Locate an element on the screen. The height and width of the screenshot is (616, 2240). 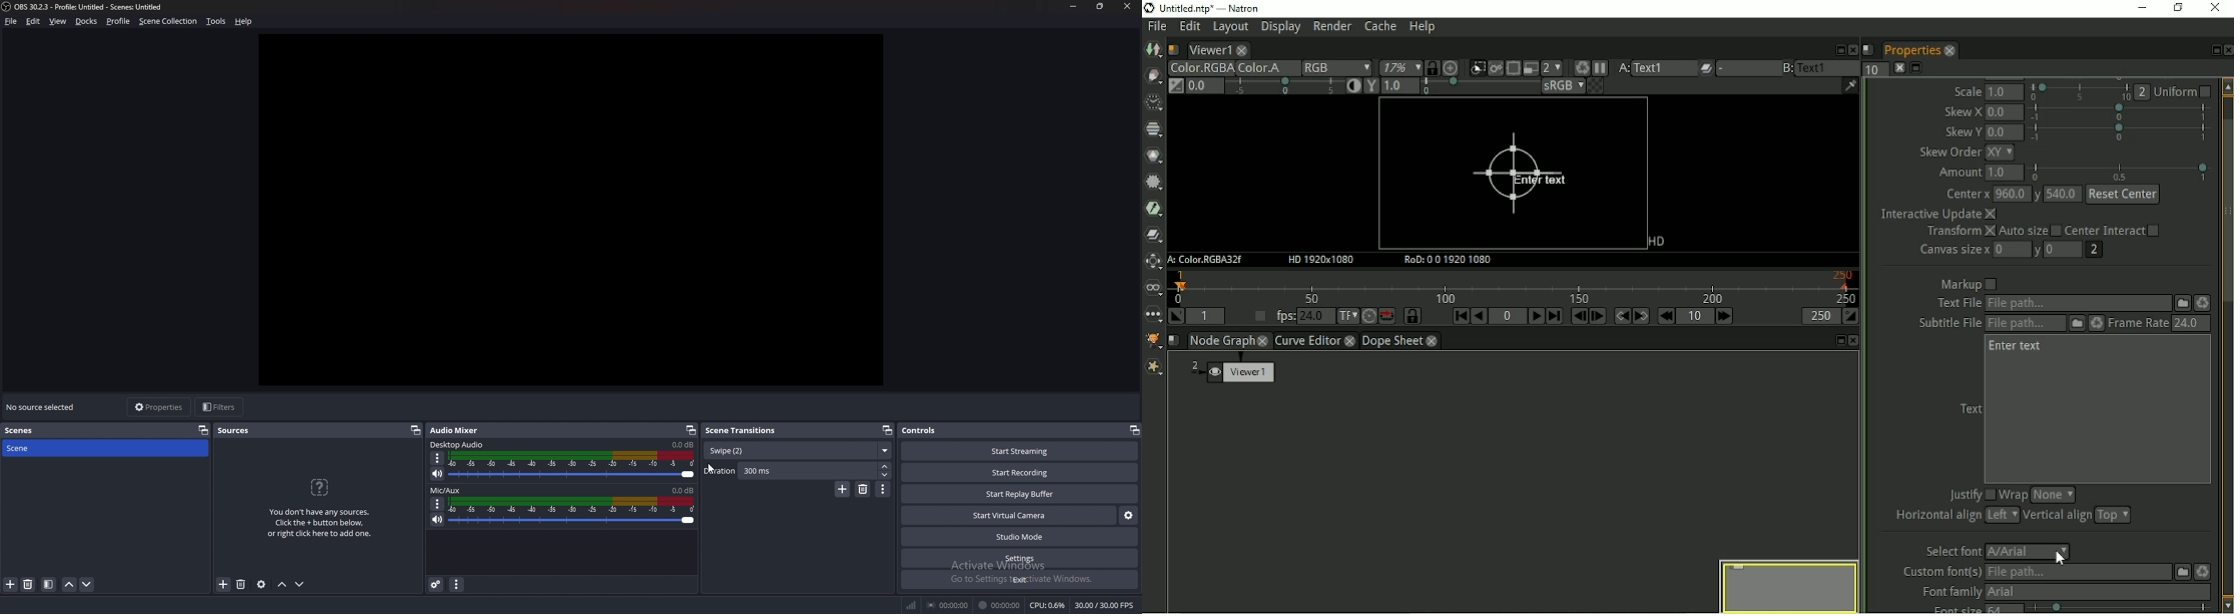
help is located at coordinates (244, 21).